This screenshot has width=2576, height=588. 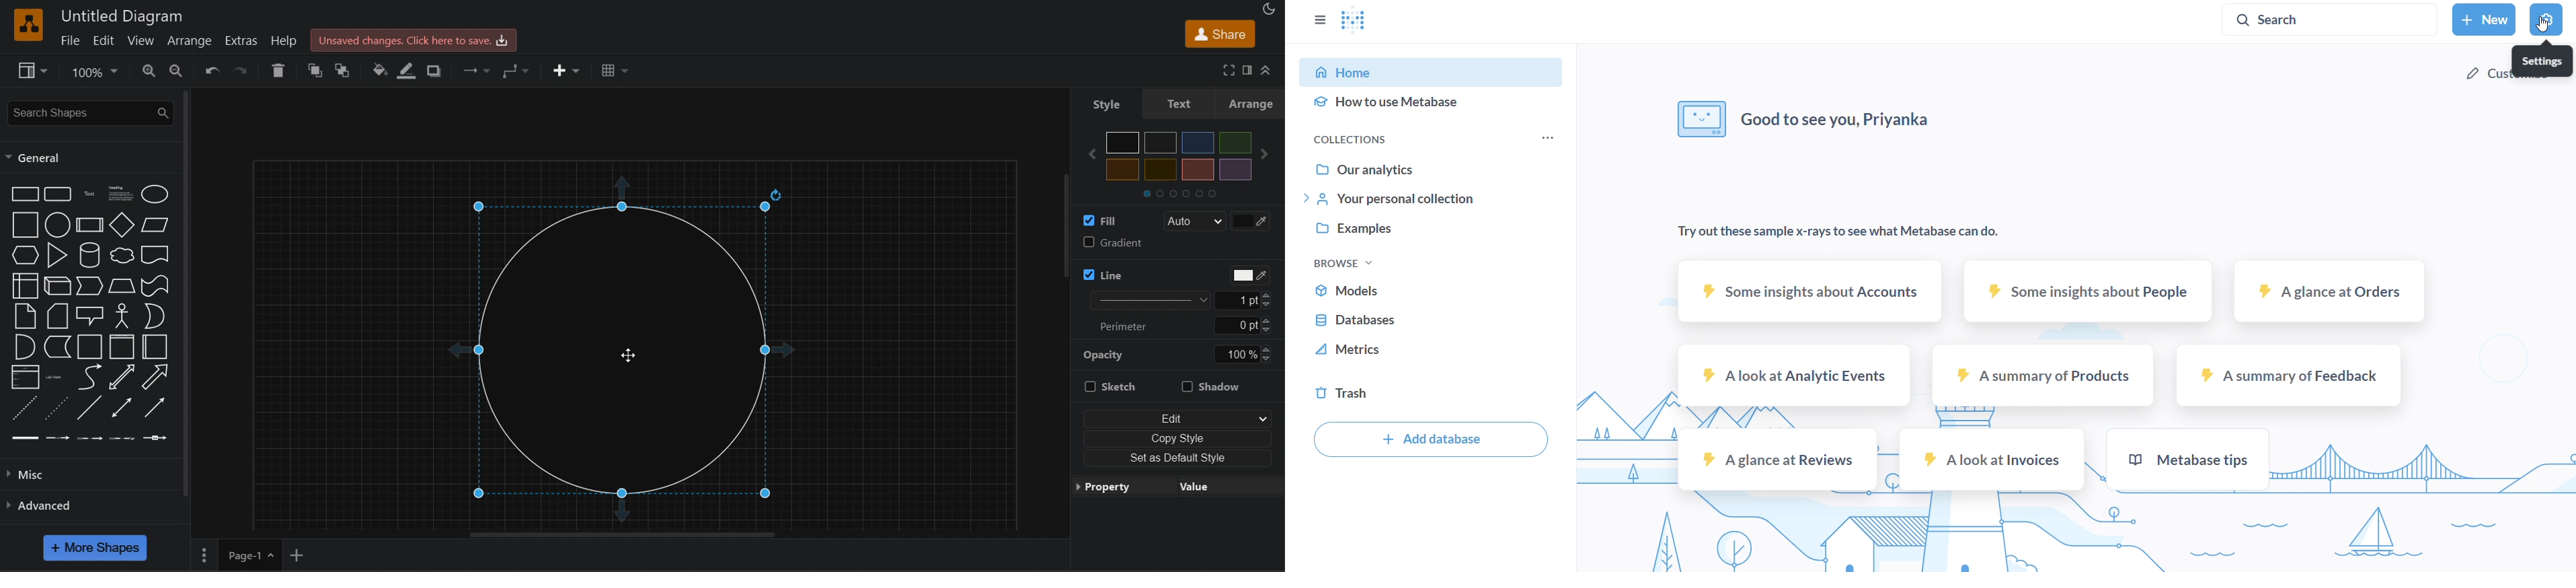 What do you see at coordinates (616, 344) in the screenshot?
I see `circler` at bounding box center [616, 344].